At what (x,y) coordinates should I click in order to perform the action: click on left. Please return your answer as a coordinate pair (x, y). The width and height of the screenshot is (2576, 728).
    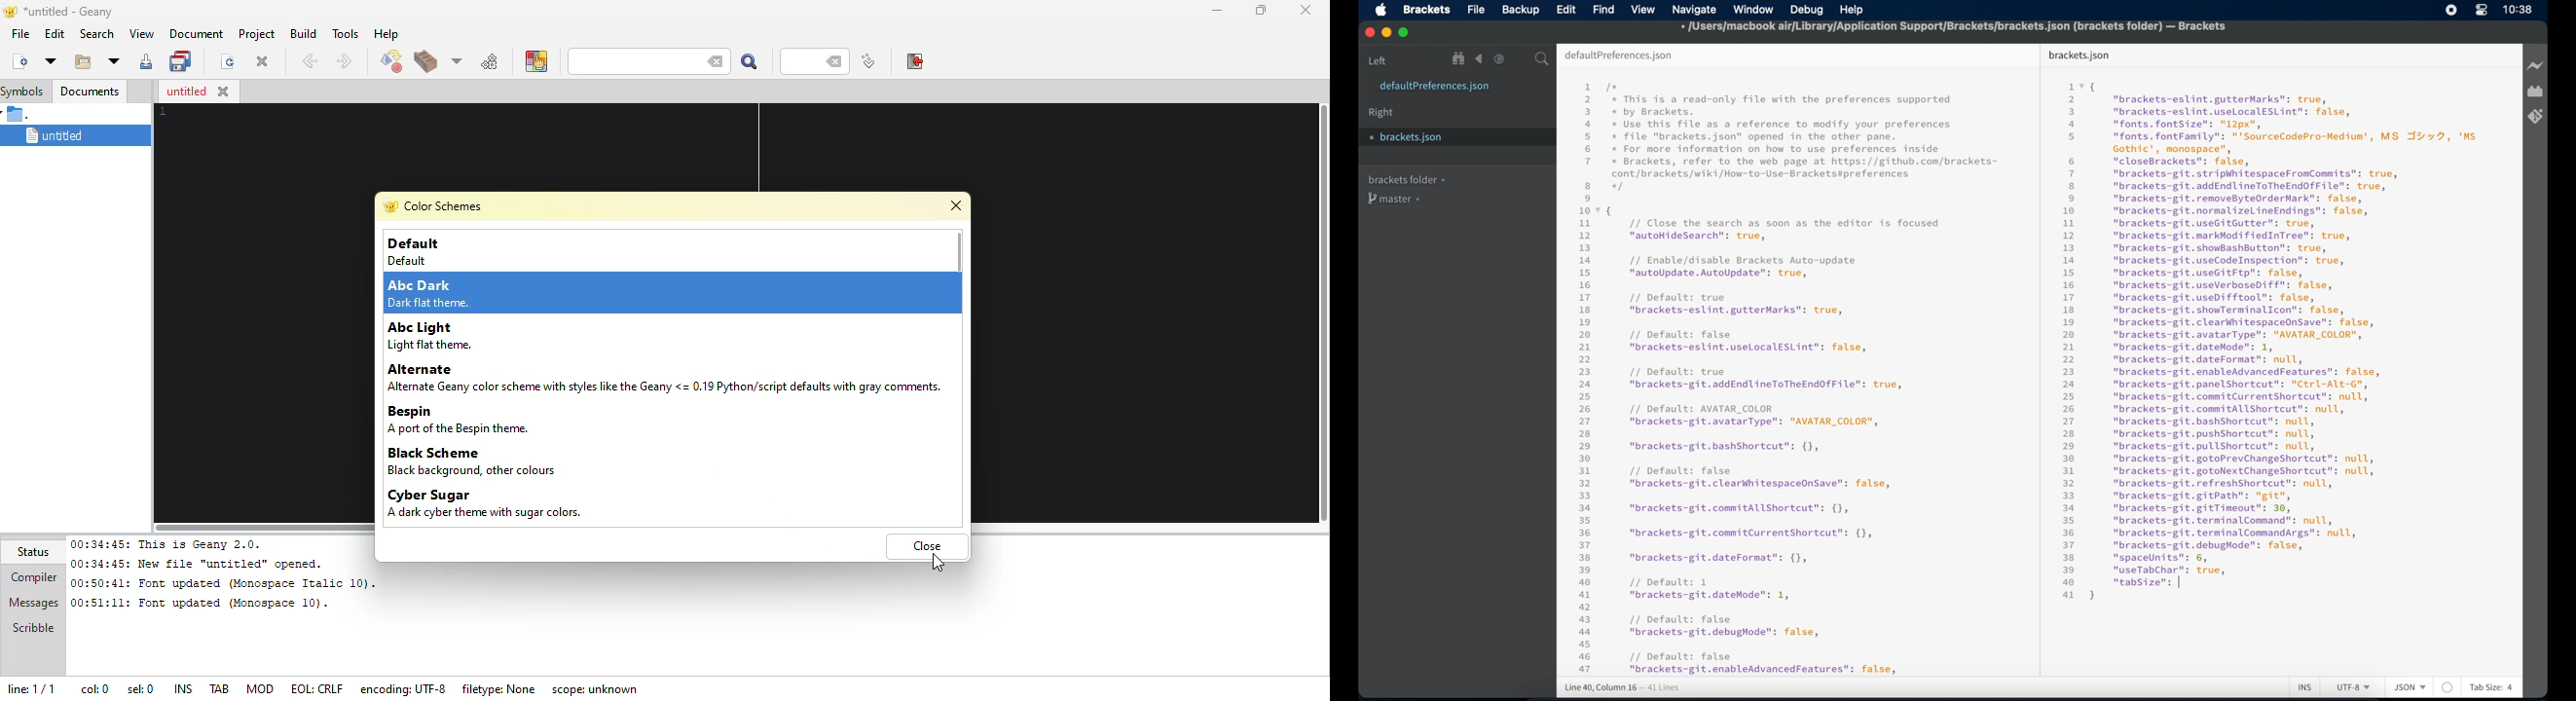
    Looking at the image, I should click on (1378, 61).